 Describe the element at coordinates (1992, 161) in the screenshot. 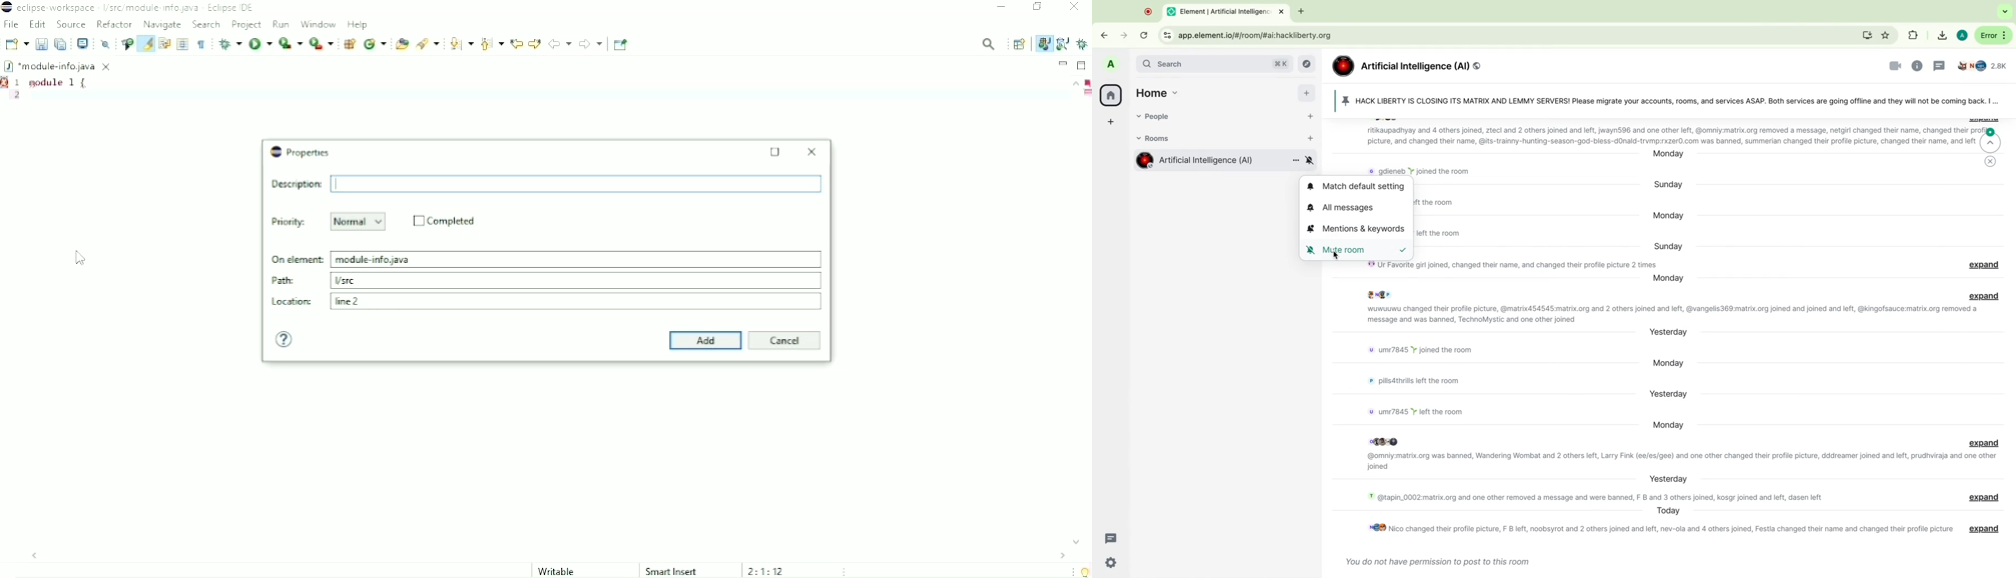

I see `close` at that location.